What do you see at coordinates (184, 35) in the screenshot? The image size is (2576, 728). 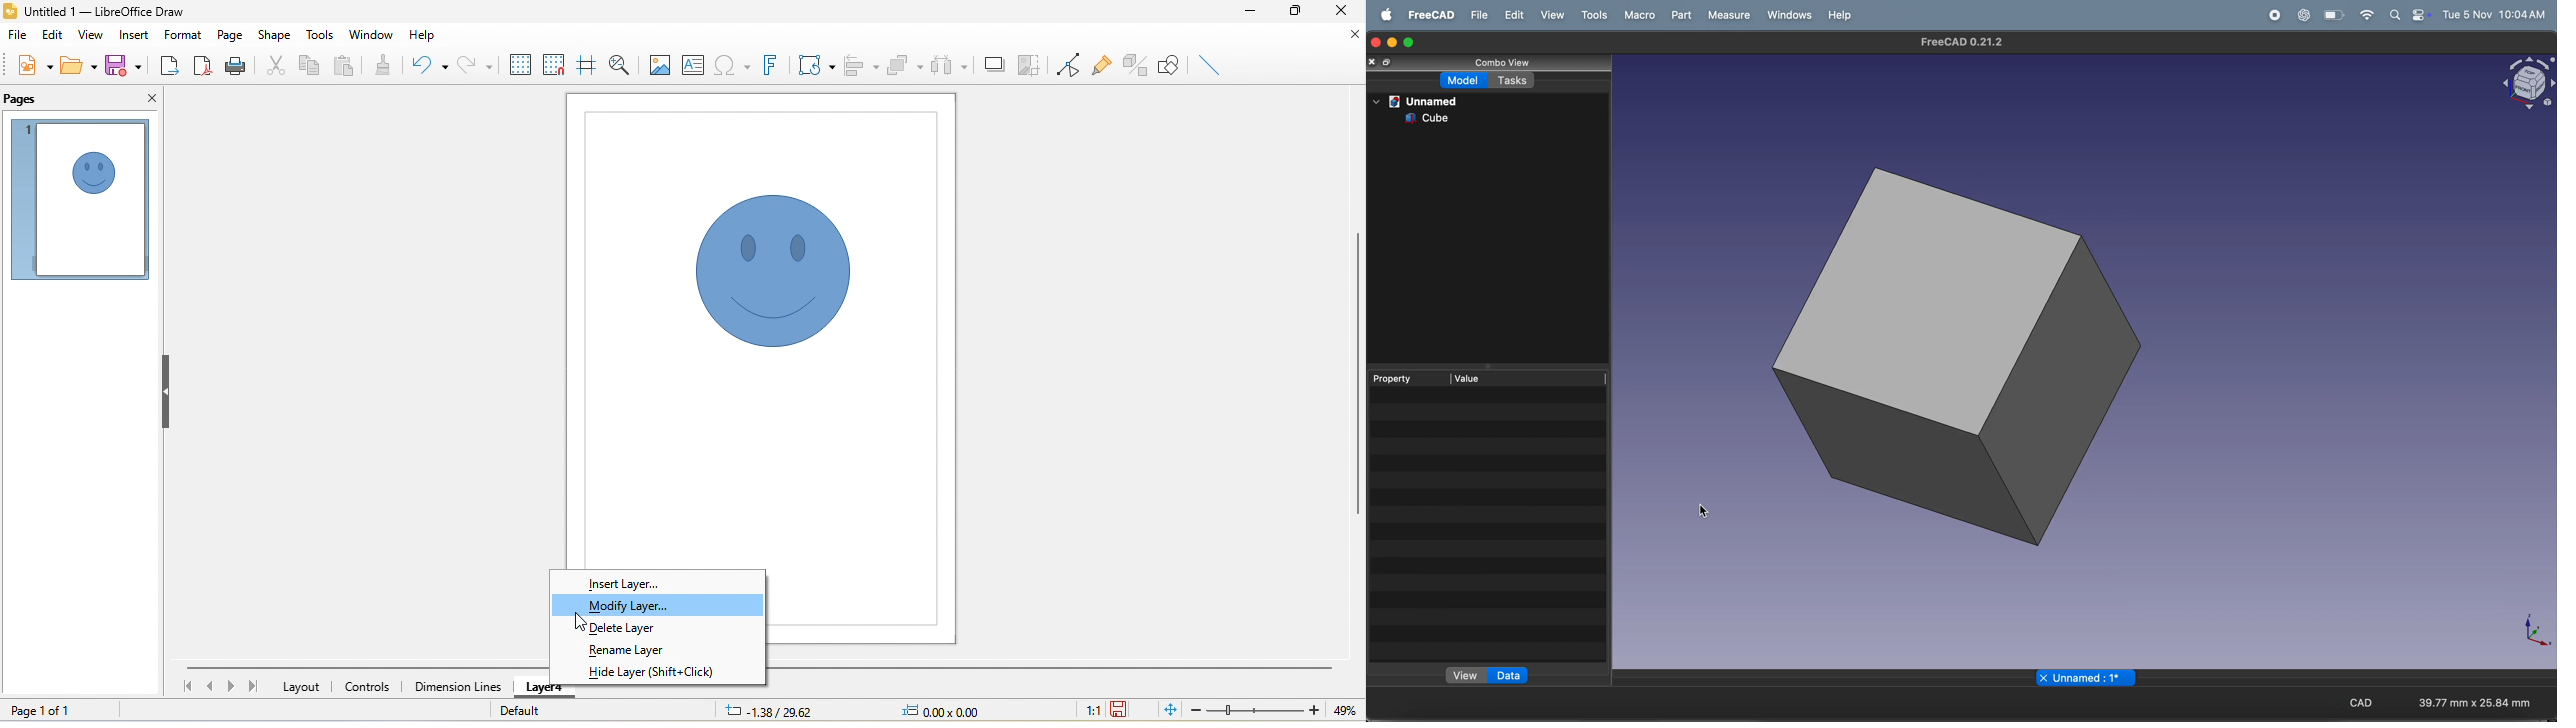 I see `format` at bounding box center [184, 35].